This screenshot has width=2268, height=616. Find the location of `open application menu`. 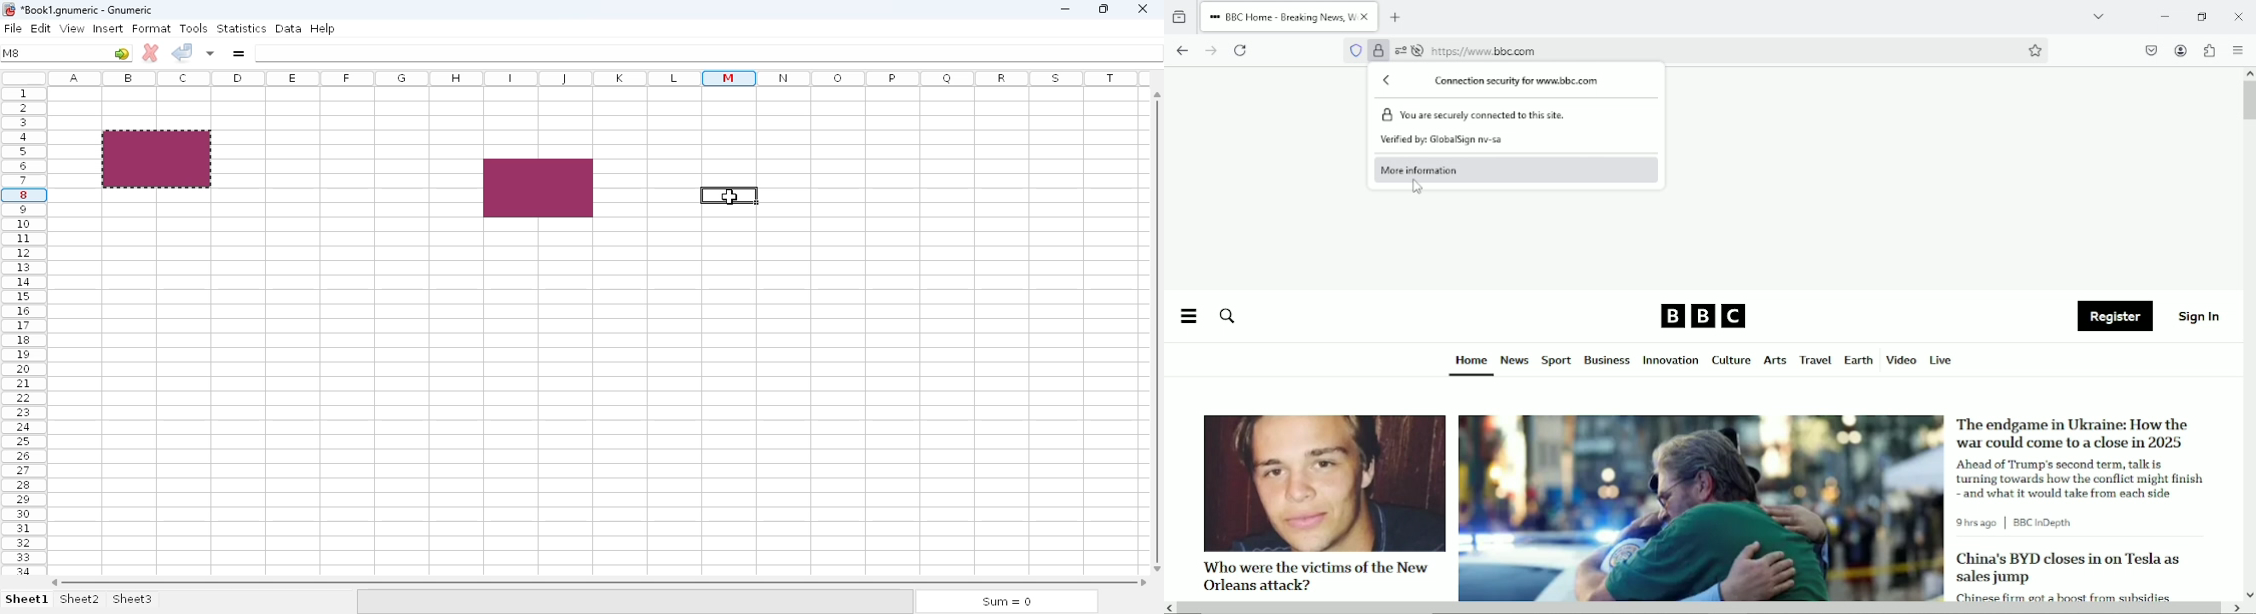

open application menu is located at coordinates (2237, 50).